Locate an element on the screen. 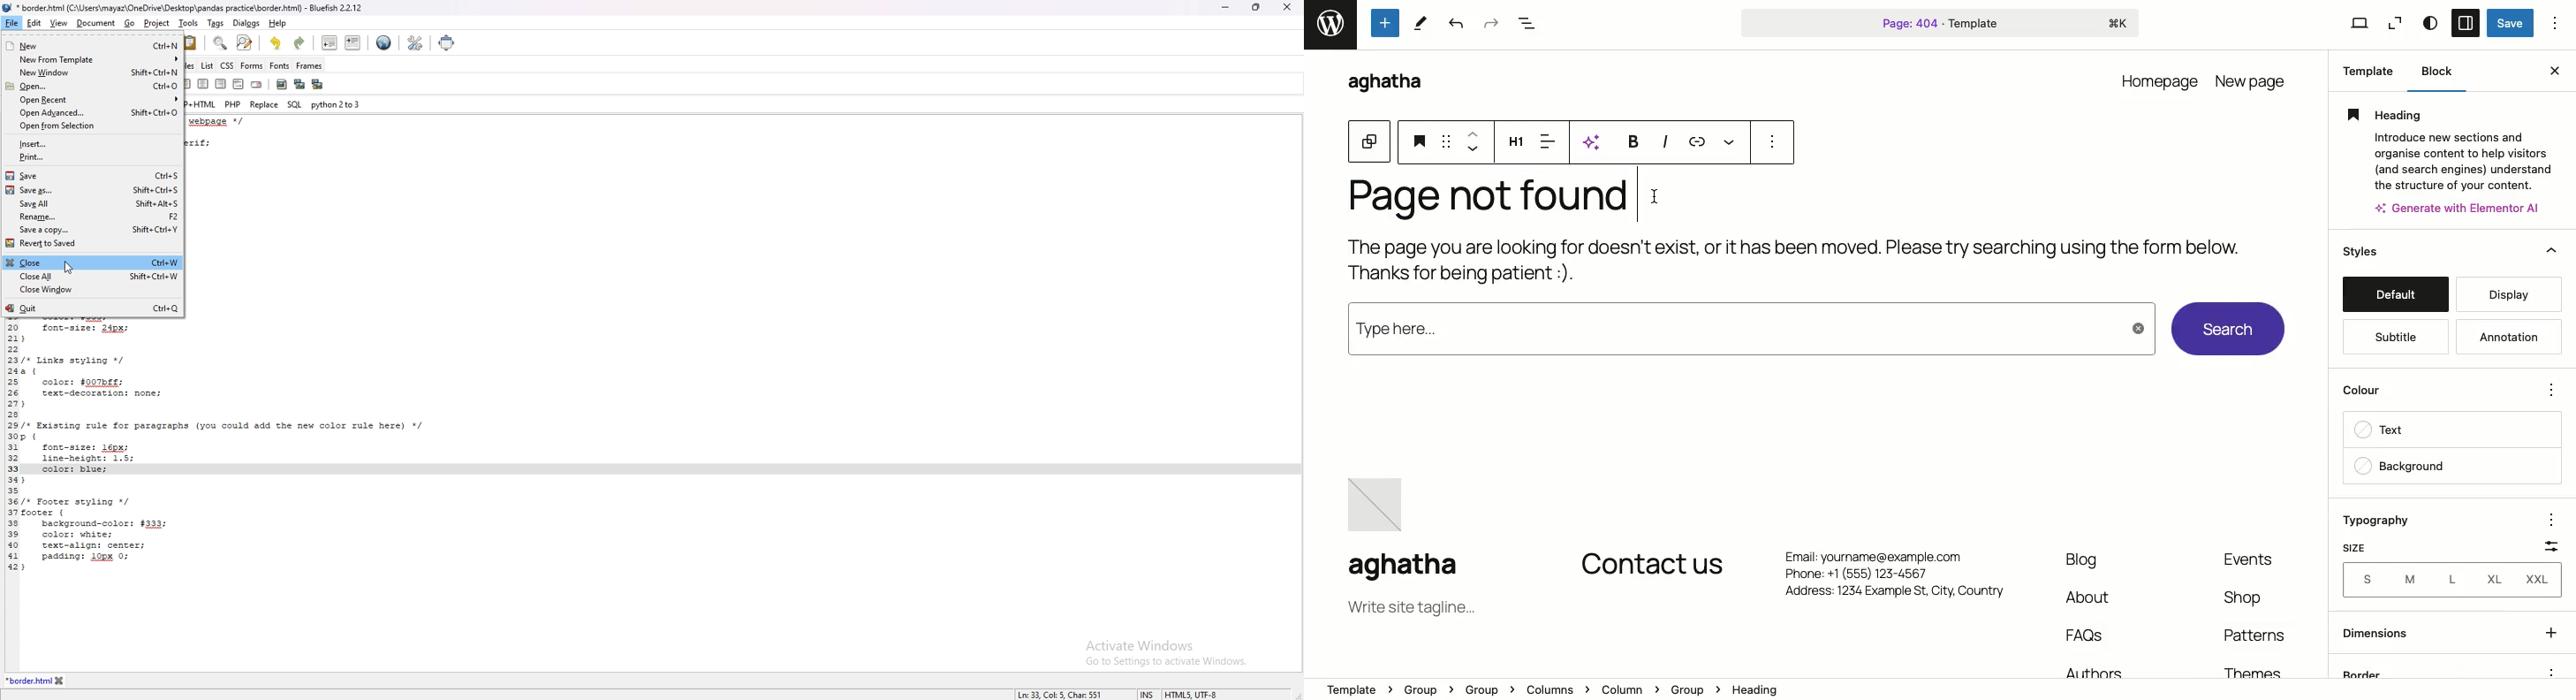  tools is located at coordinates (188, 23).